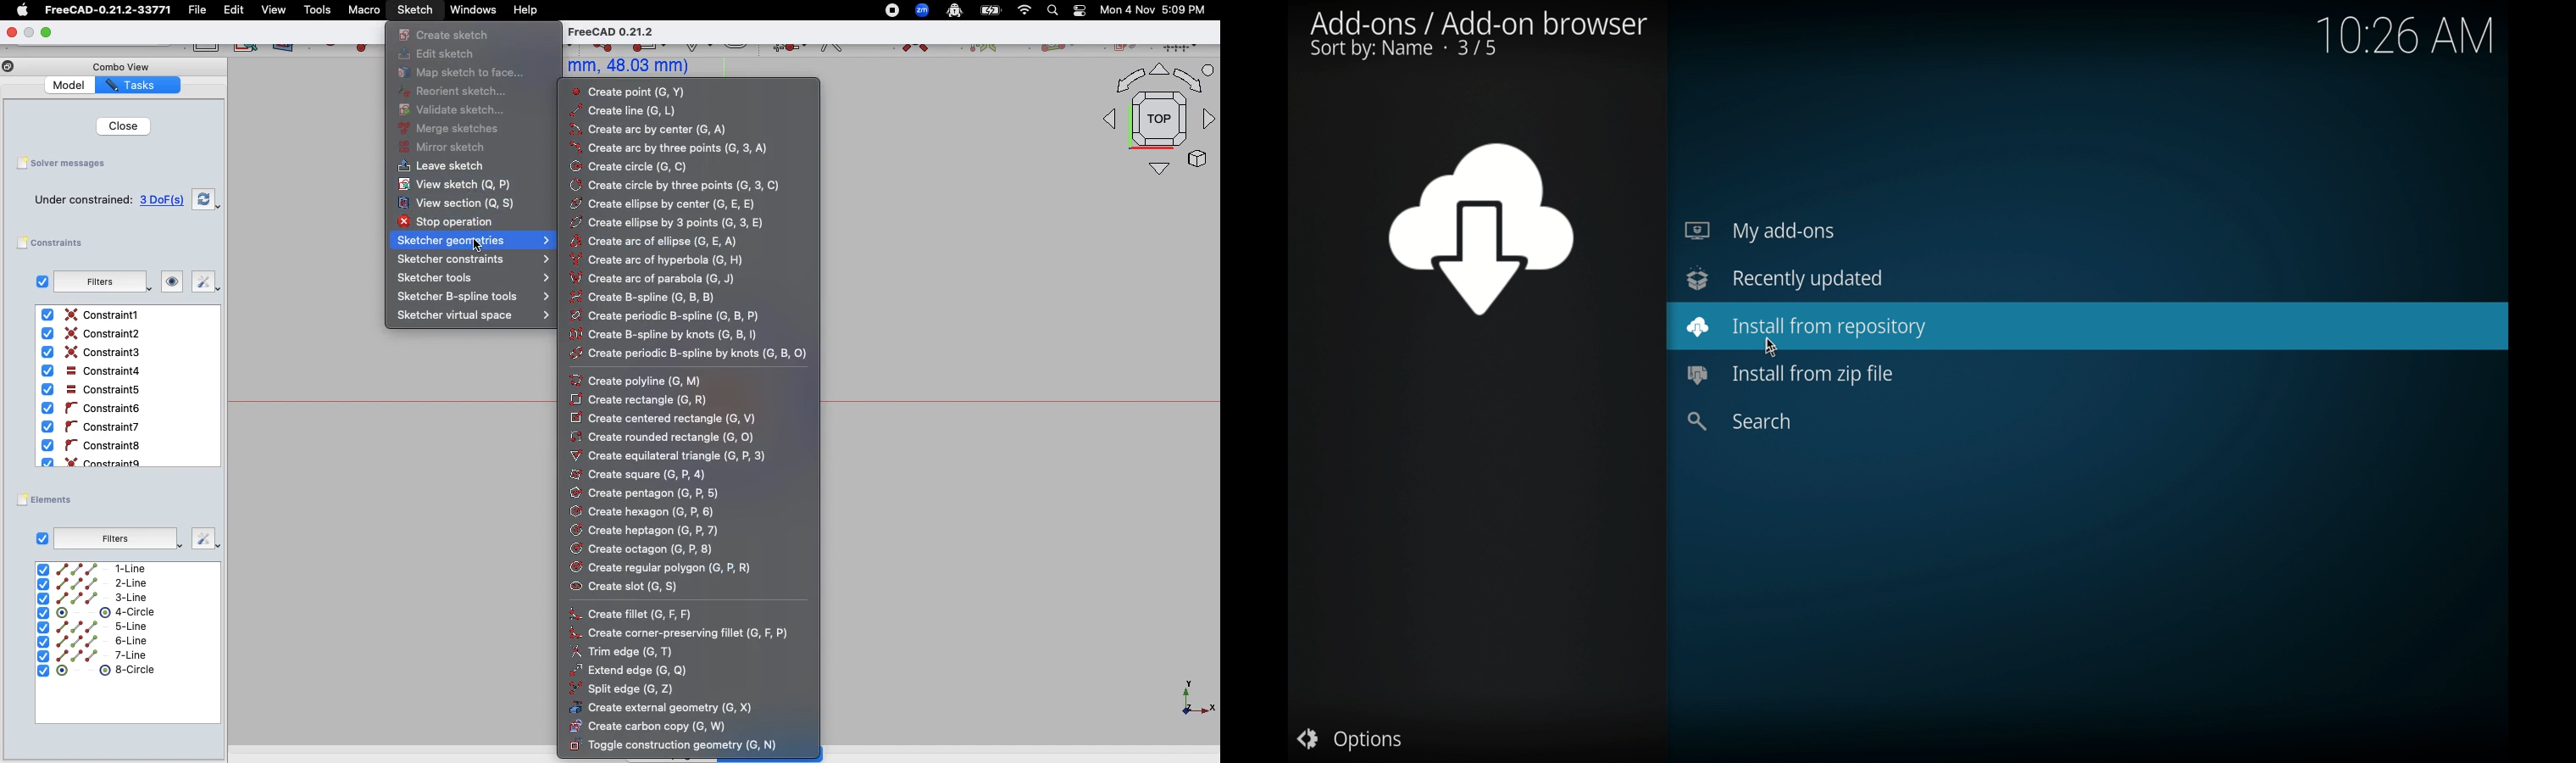  Describe the element at coordinates (106, 670) in the screenshot. I see `8-circle` at that location.